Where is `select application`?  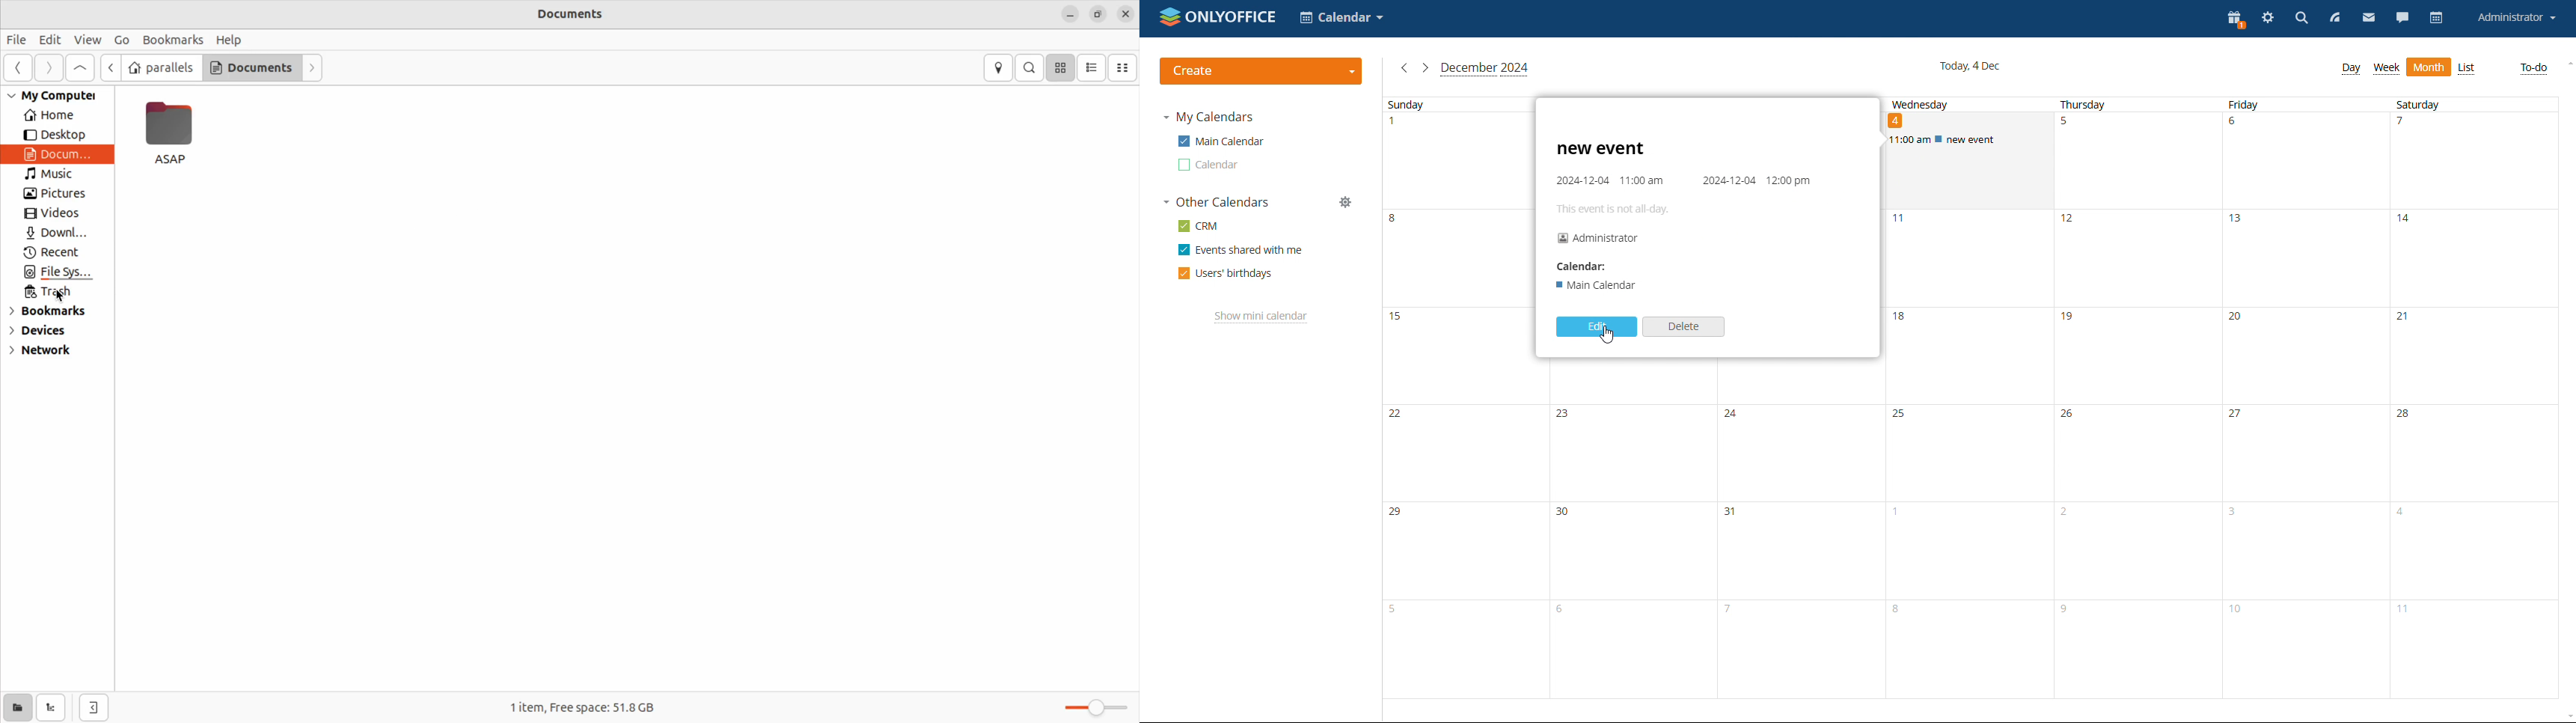
select application is located at coordinates (1341, 17).